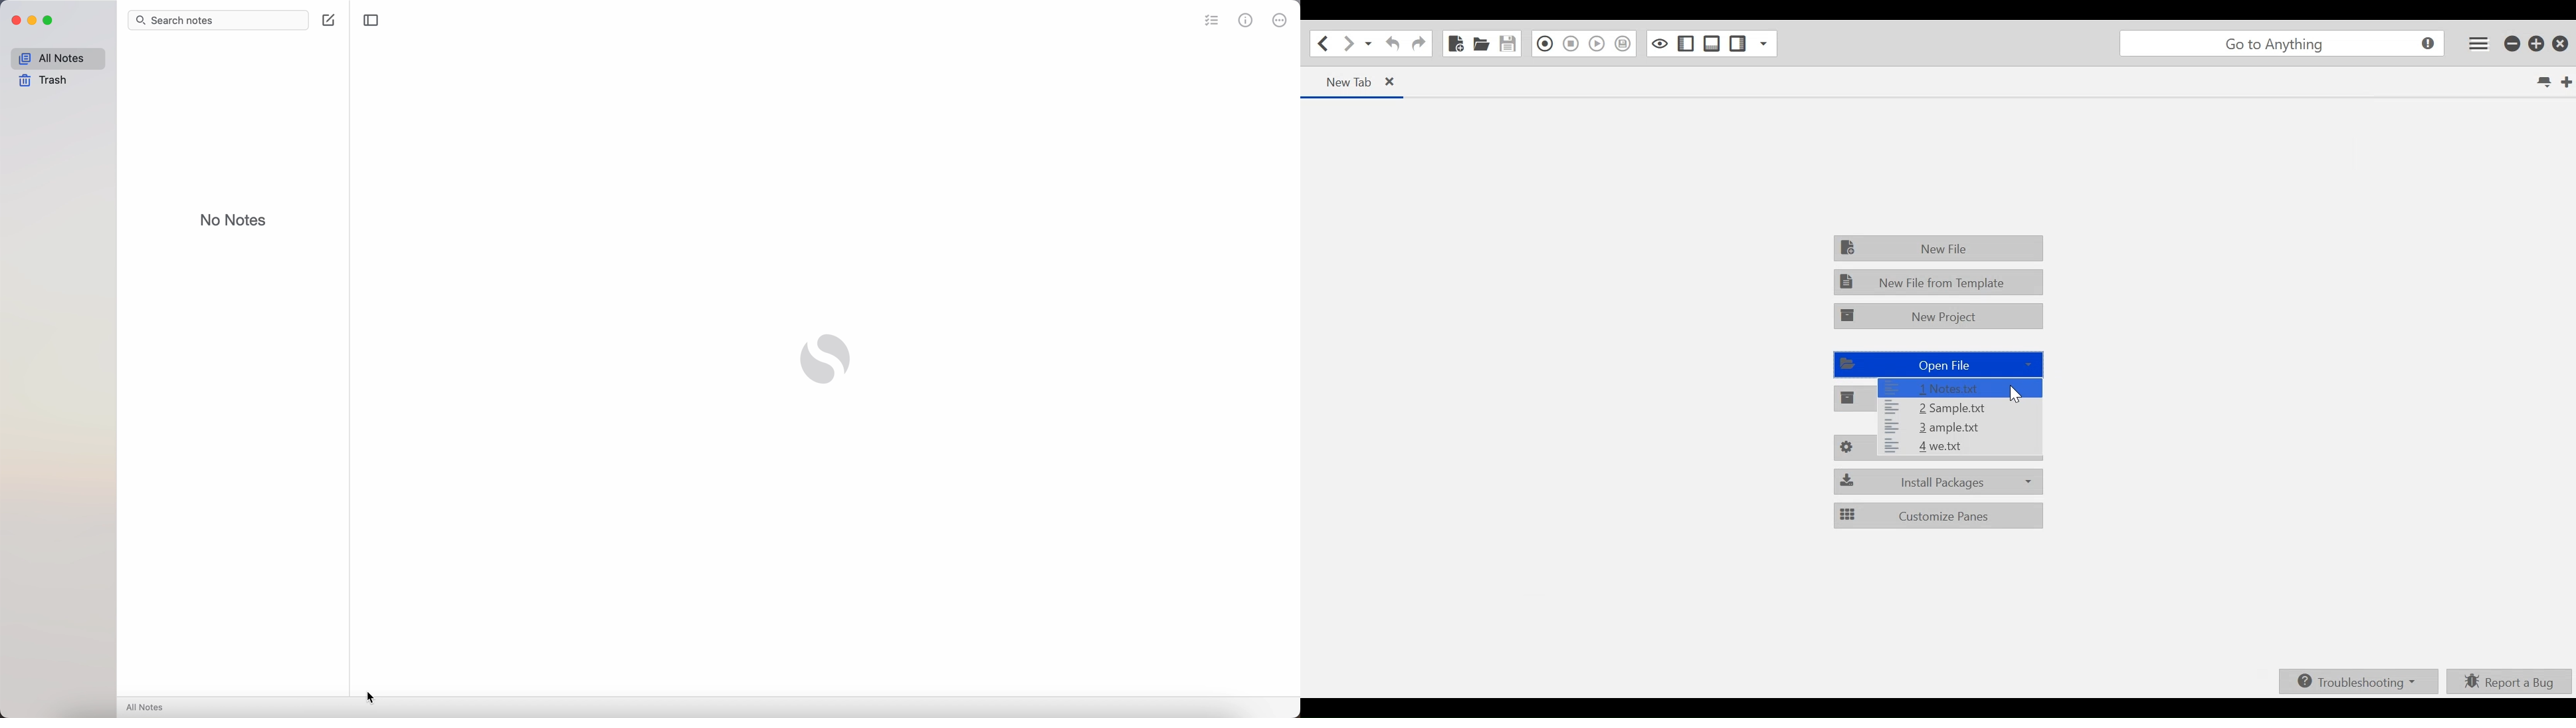 The image size is (2576, 728). Describe the element at coordinates (147, 708) in the screenshot. I see `all notes` at that location.